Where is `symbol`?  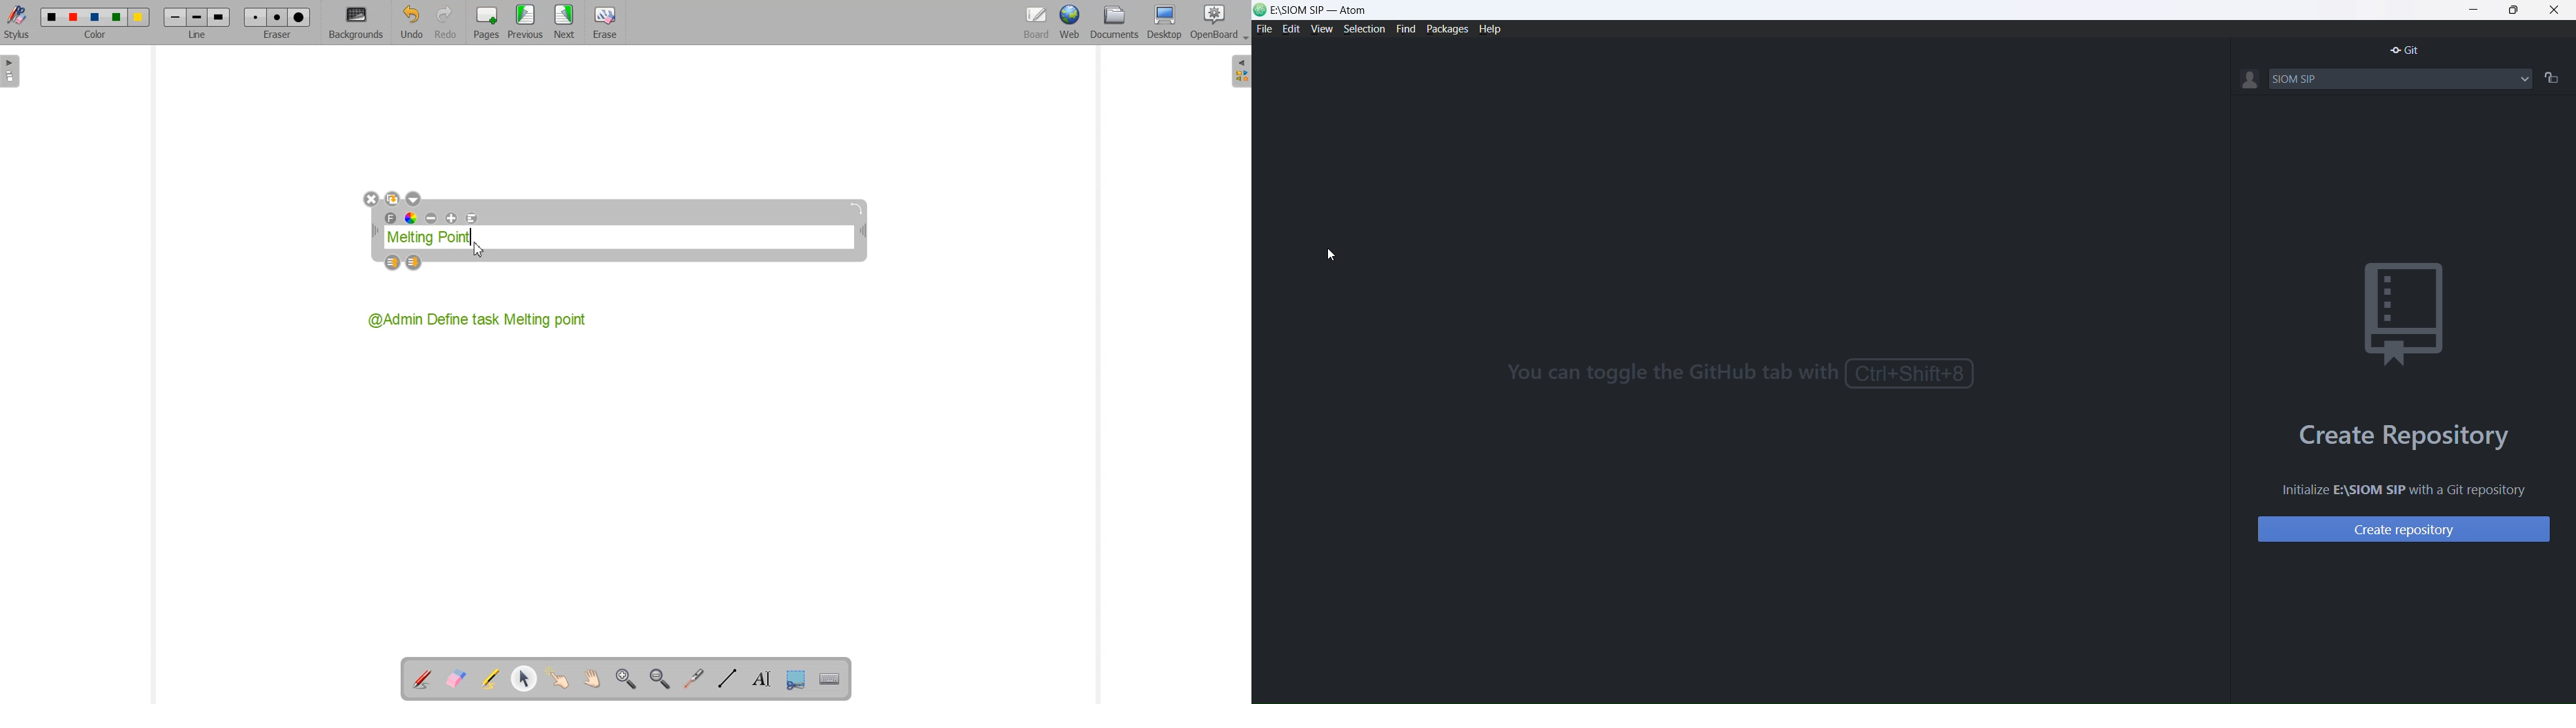 symbol is located at coordinates (2399, 309).